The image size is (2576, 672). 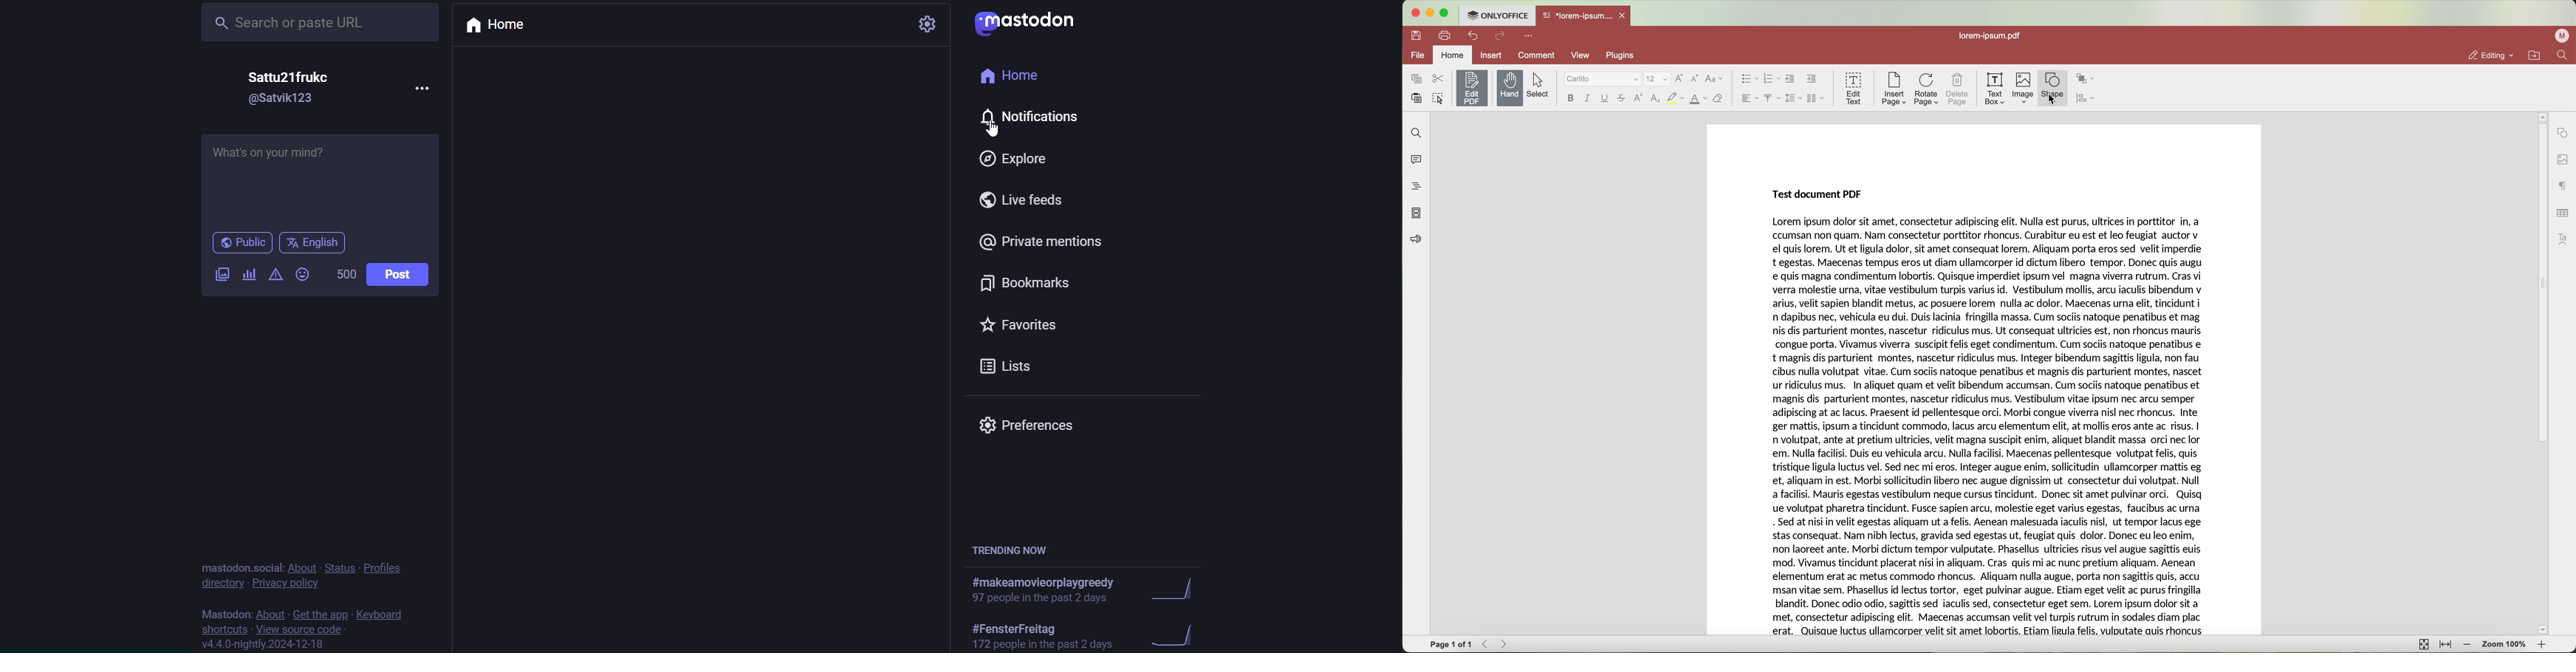 What do you see at coordinates (1631, 56) in the screenshot?
I see `plugins` at bounding box center [1631, 56].